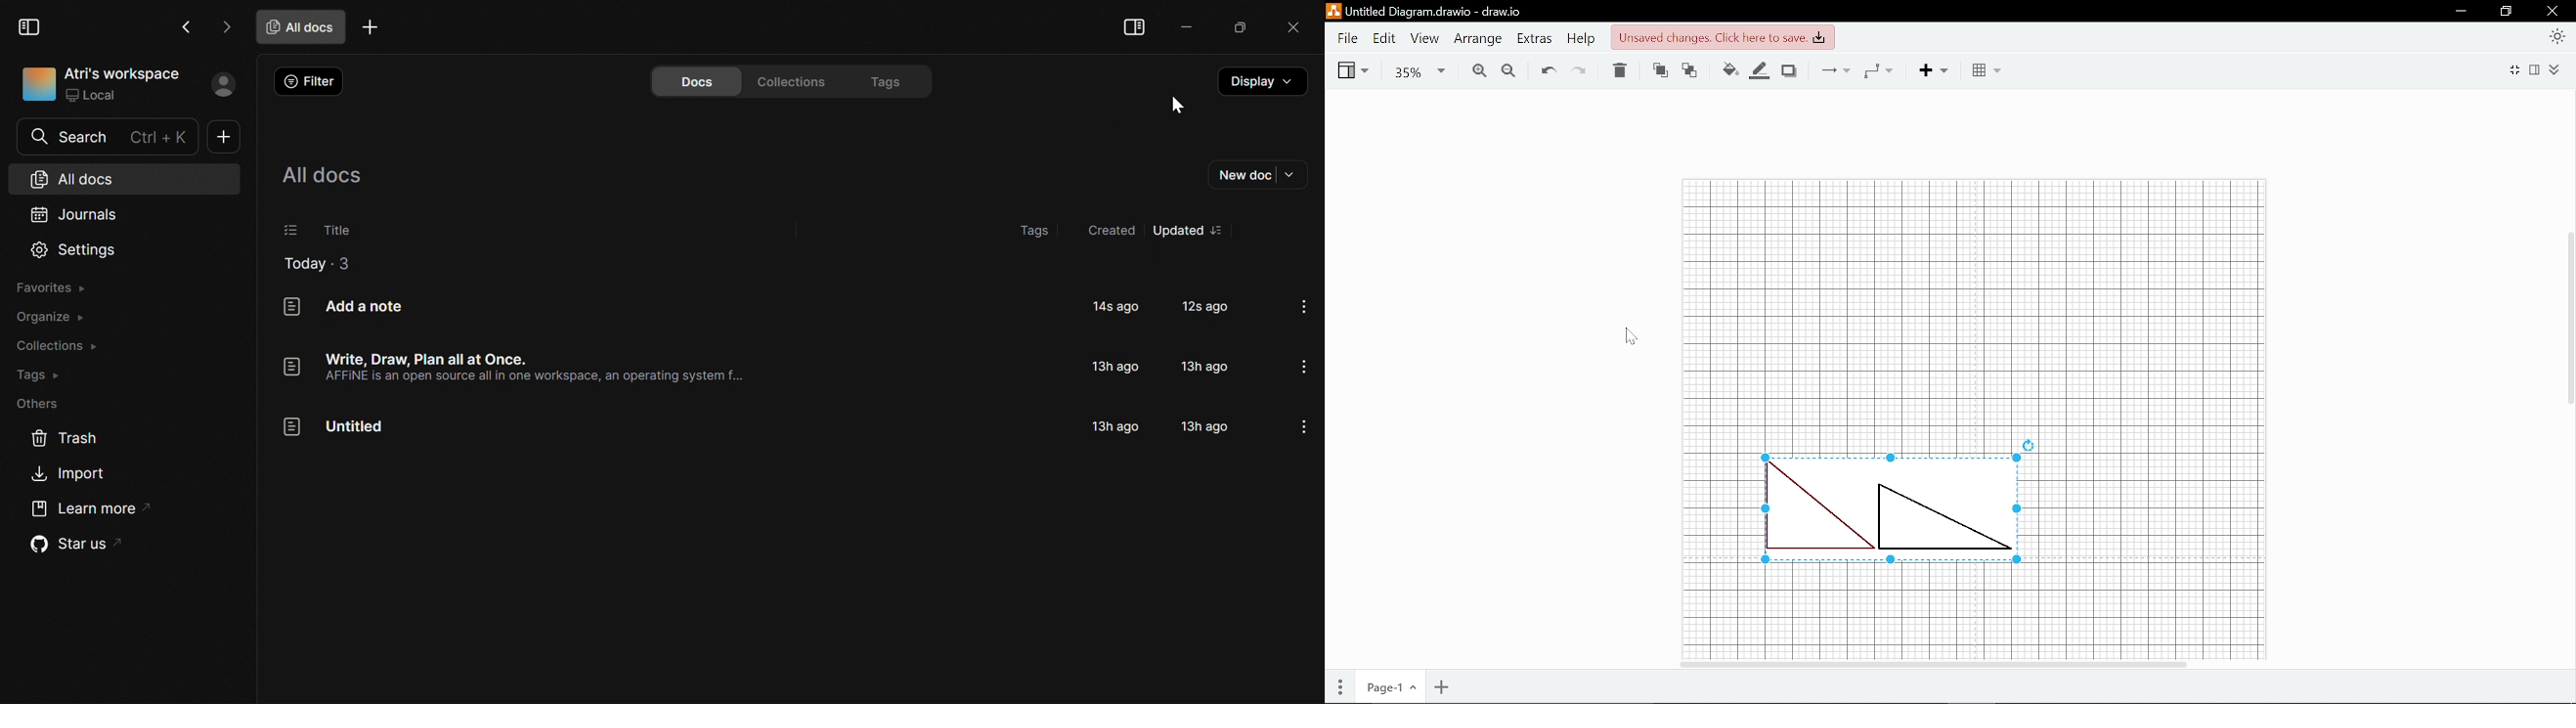  I want to click on logo, so click(1334, 13).